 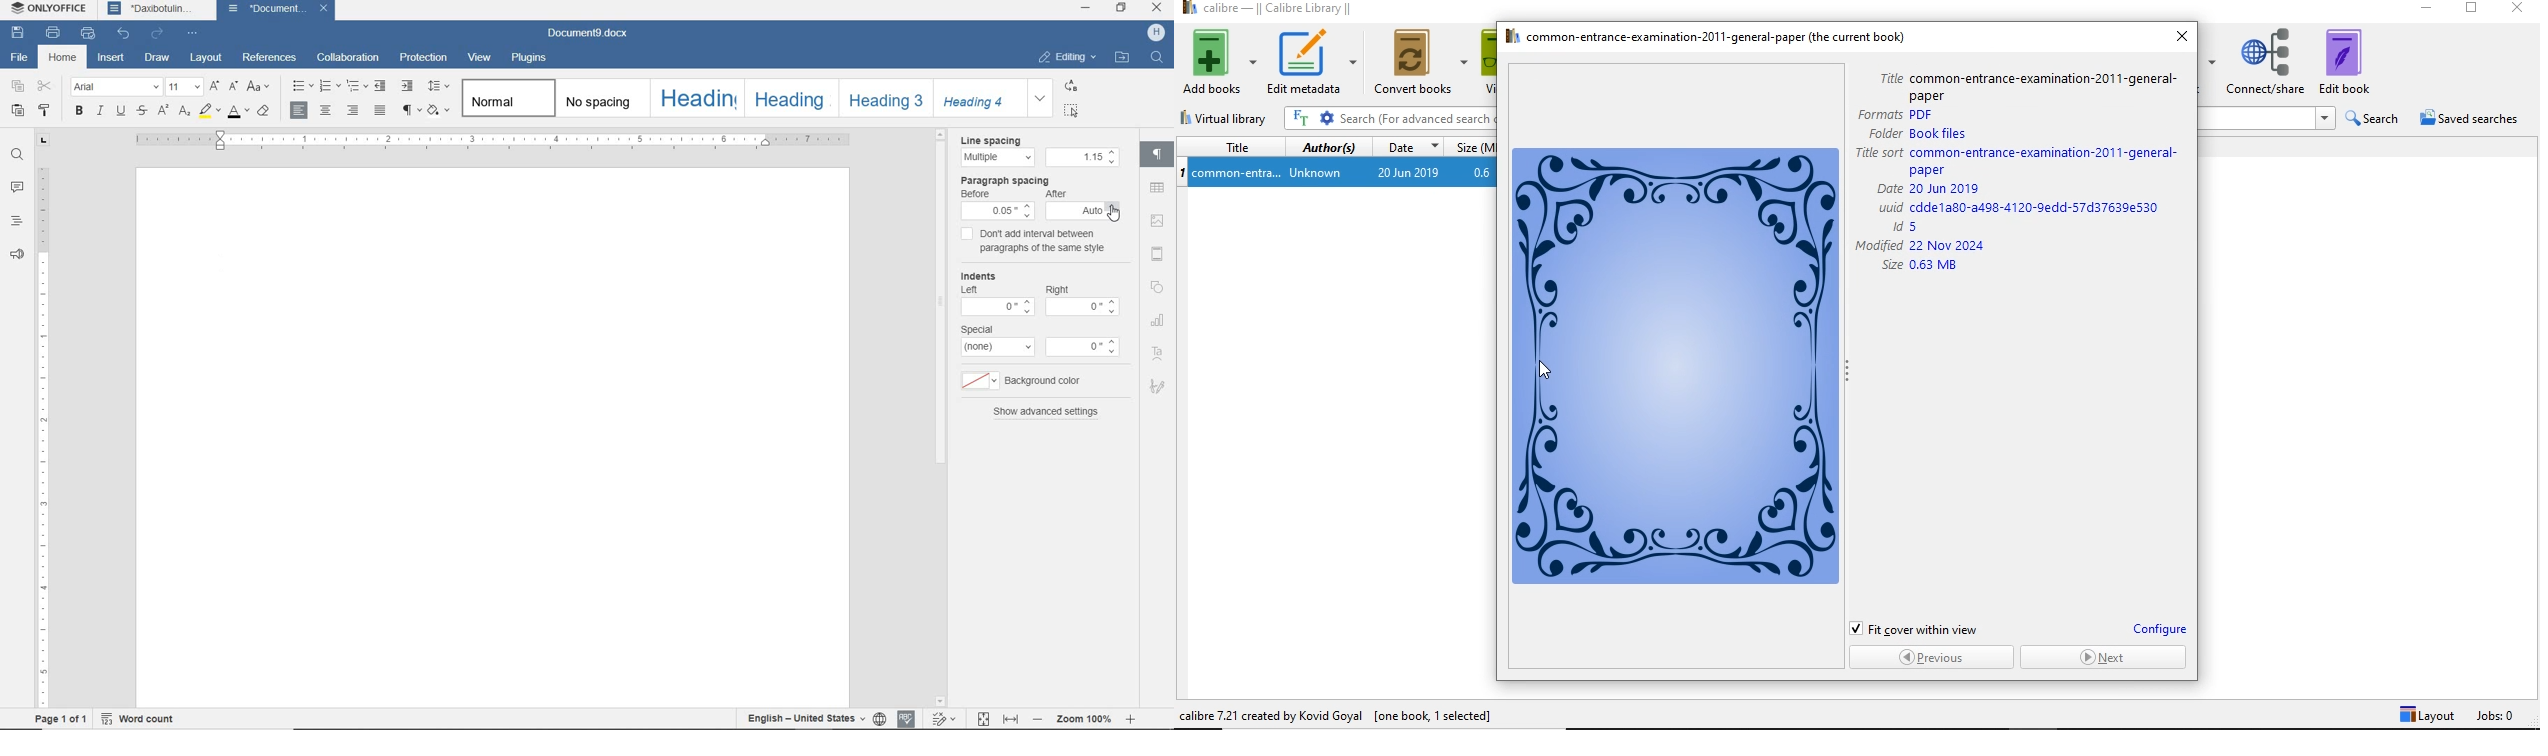 What do you see at coordinates (2470, 11) in the screenshot?
I see `Restore` at bounding box center [2470, 11].